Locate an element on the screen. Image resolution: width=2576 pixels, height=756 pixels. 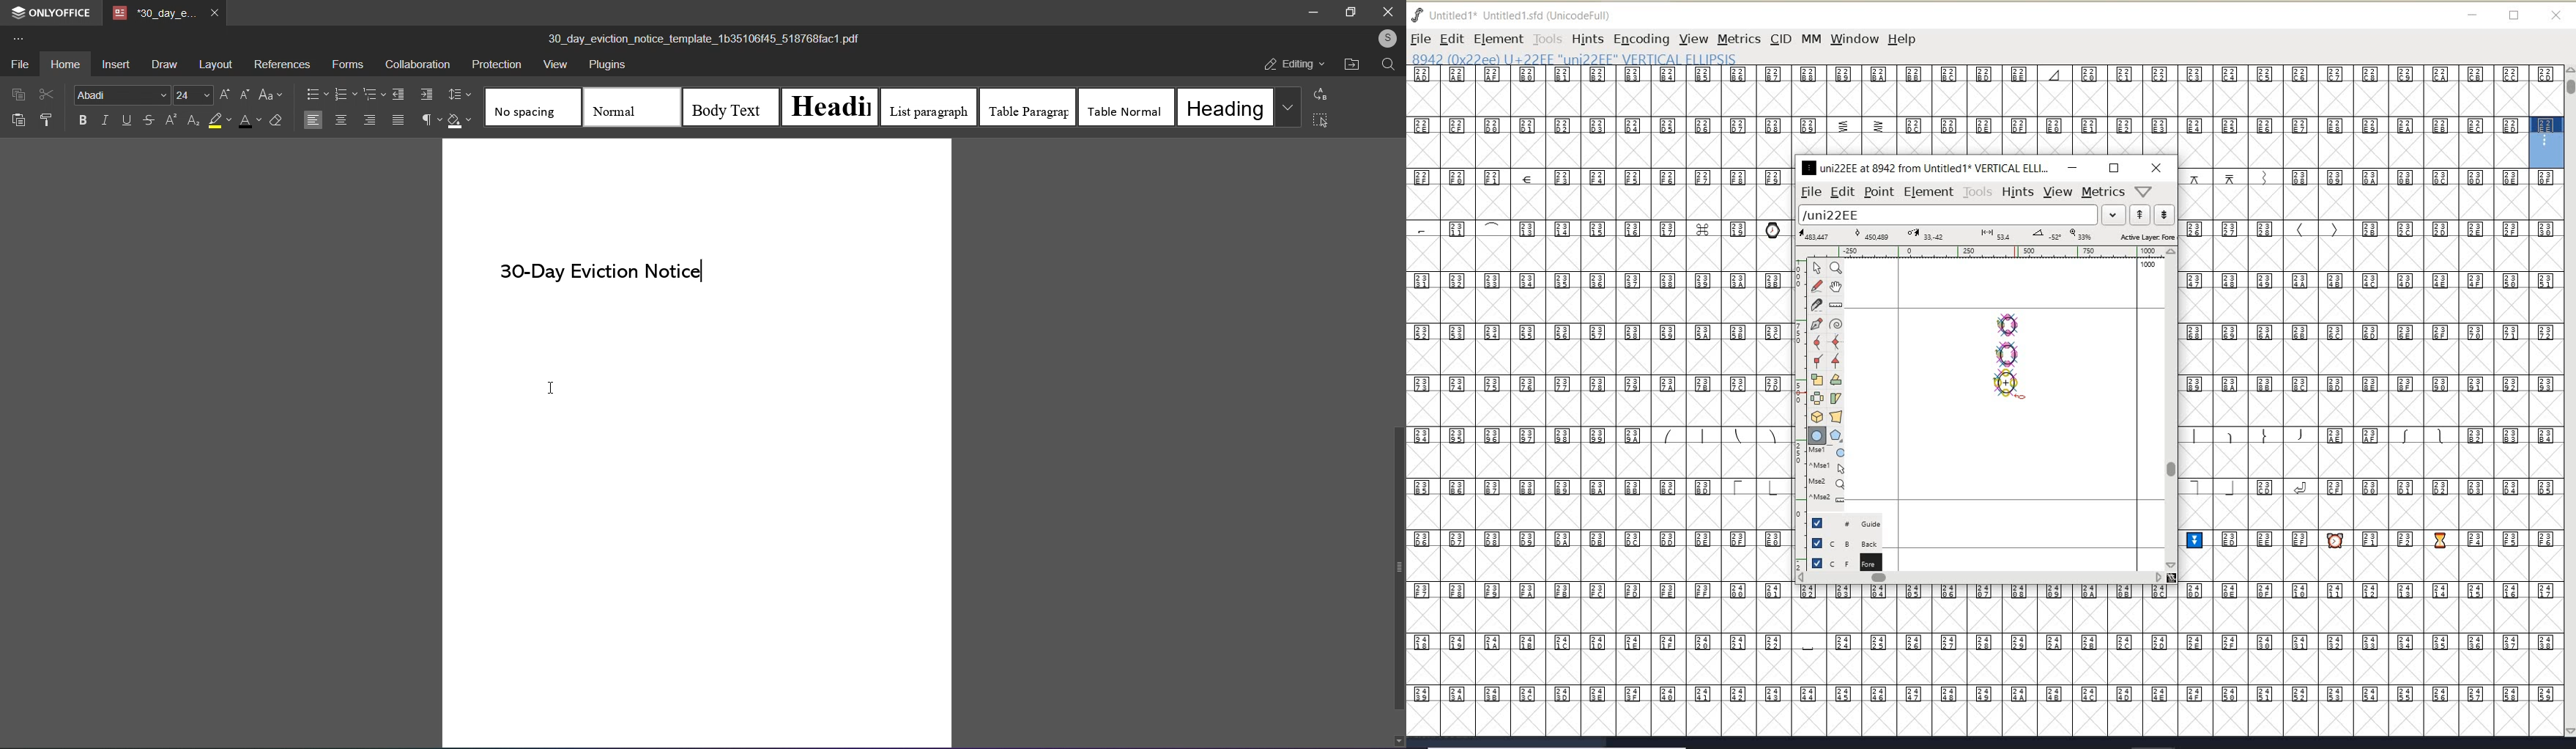
references is located at coordinates (282, 65).